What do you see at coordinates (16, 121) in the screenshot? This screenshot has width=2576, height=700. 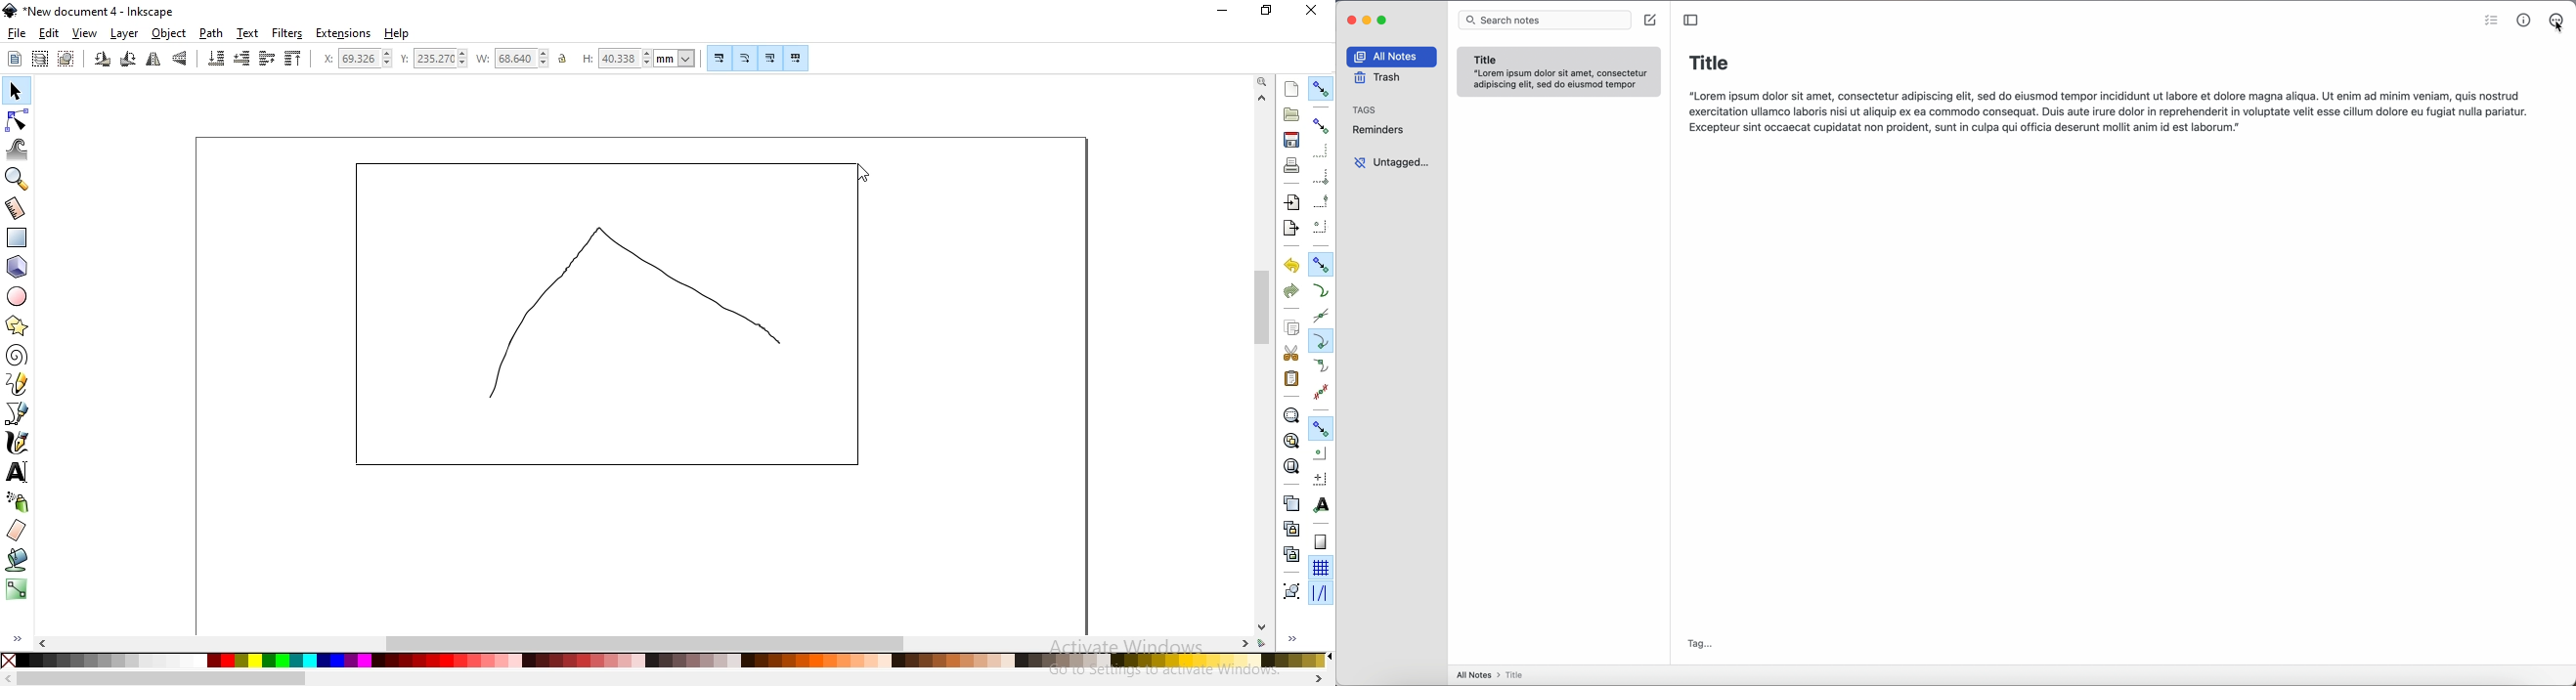 I see `edit paths by nodes` at bounding box center [16, 121].